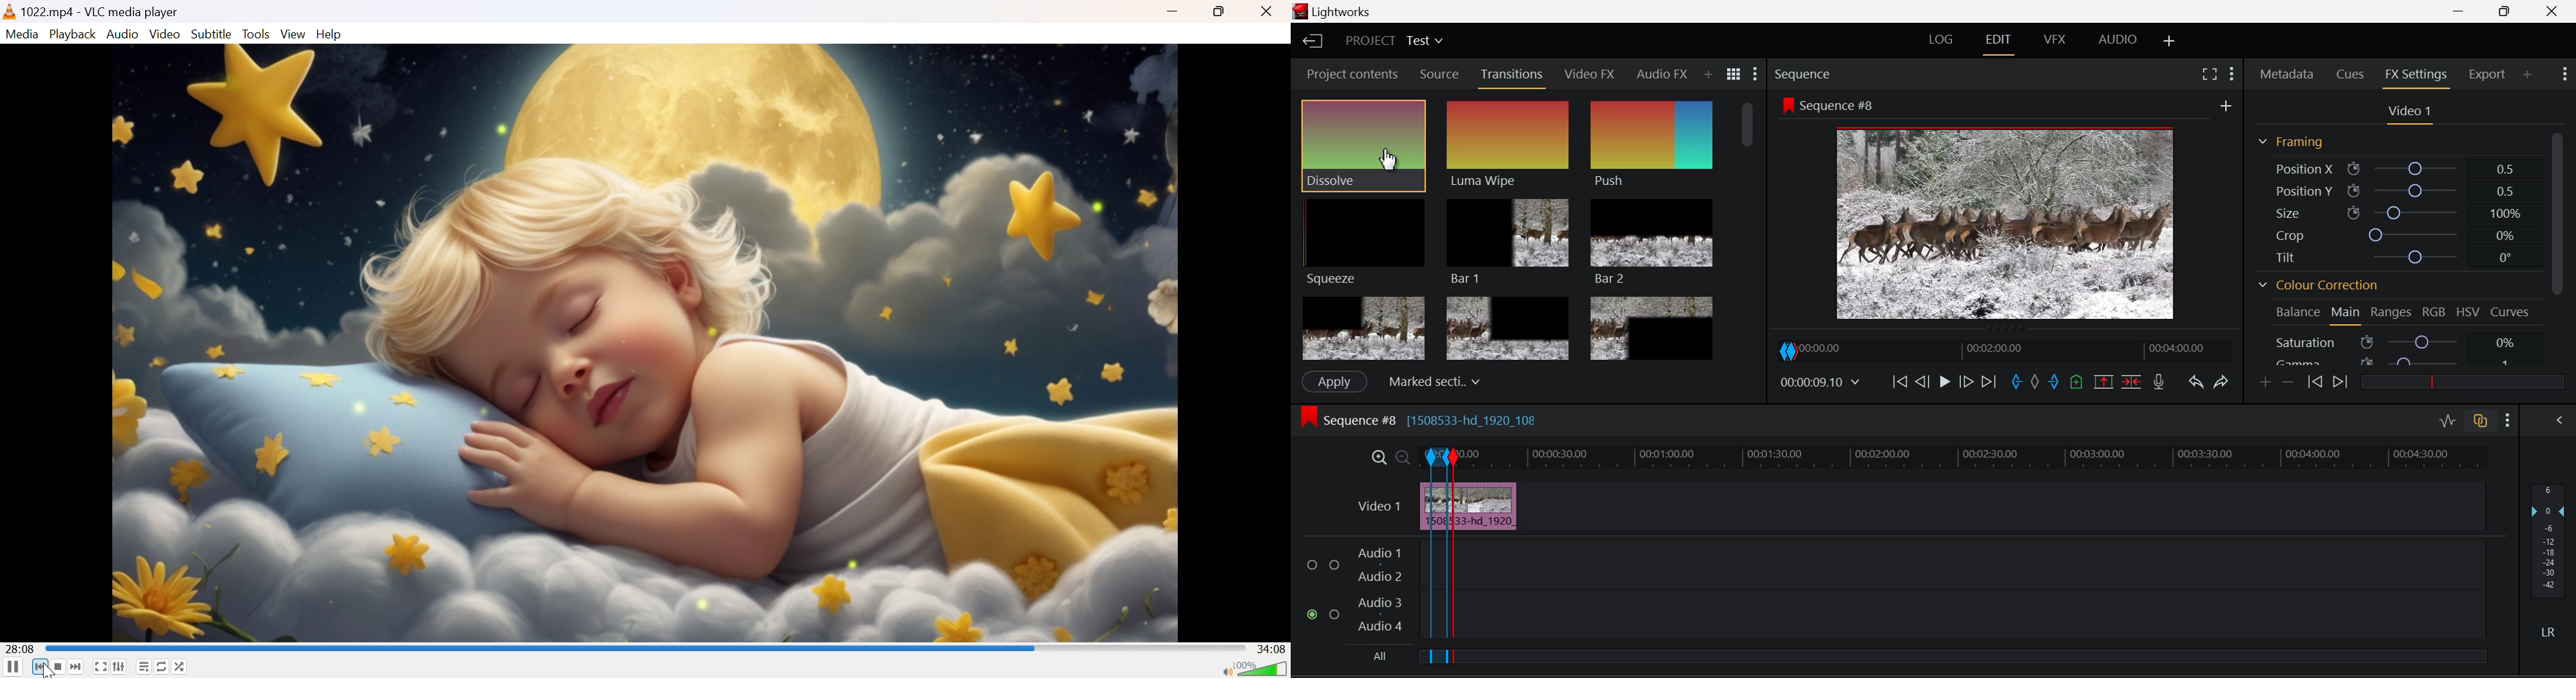 The height and width of the screenshot is (700, 2576). What do you see at coordinates (1941, 42) in the screenshot?
I see `LOG Layout` at bounding box center [1941, 42].